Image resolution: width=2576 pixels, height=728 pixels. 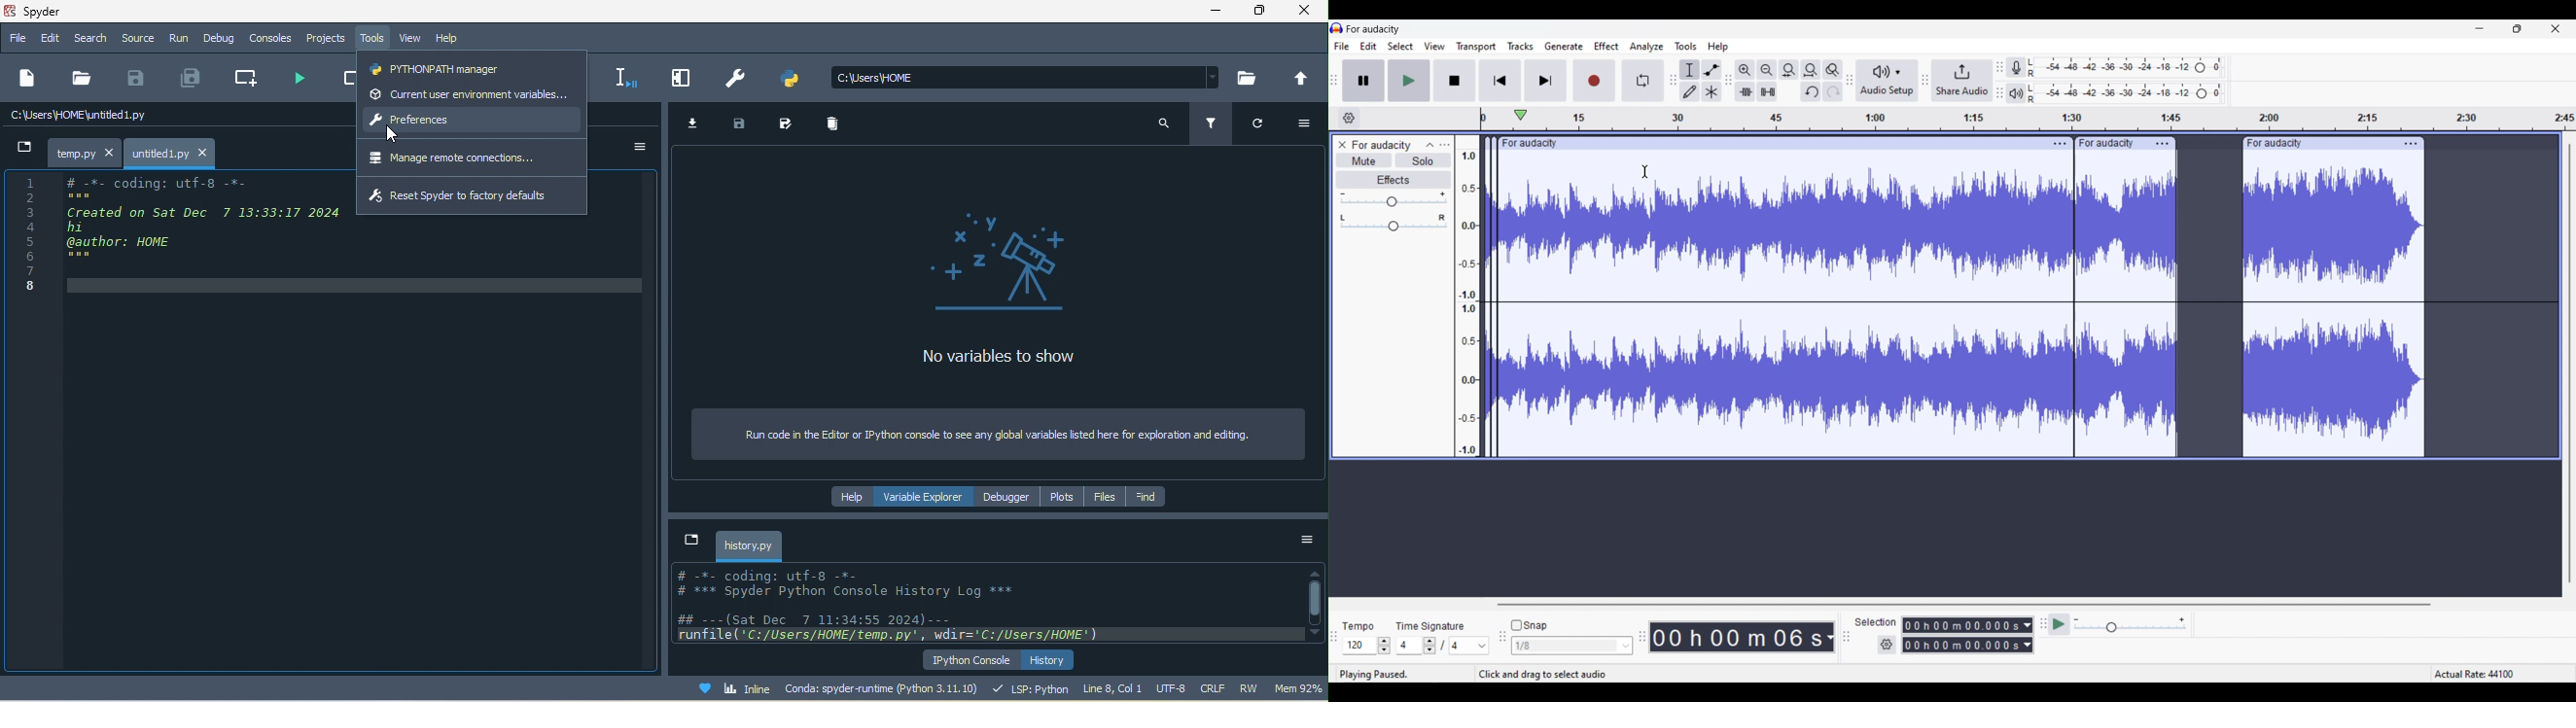 I want to click on preference, so click(x=472, y=123).